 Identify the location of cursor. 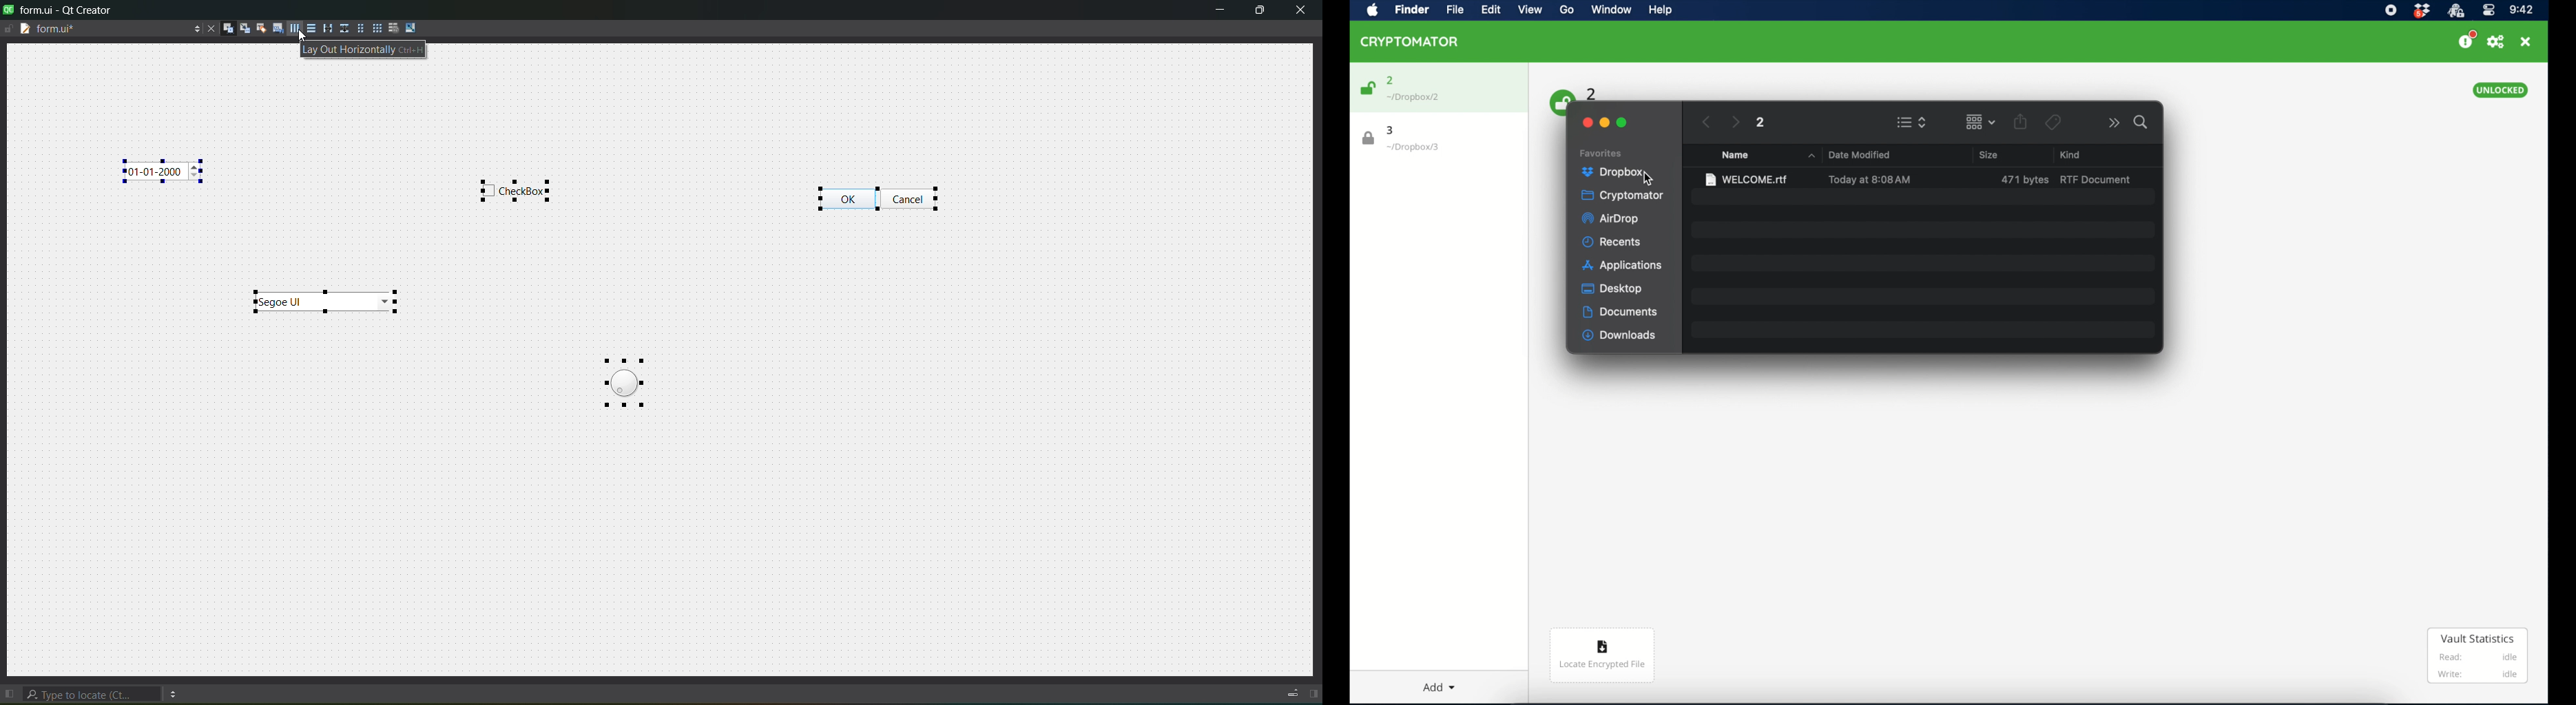
(302, 41).